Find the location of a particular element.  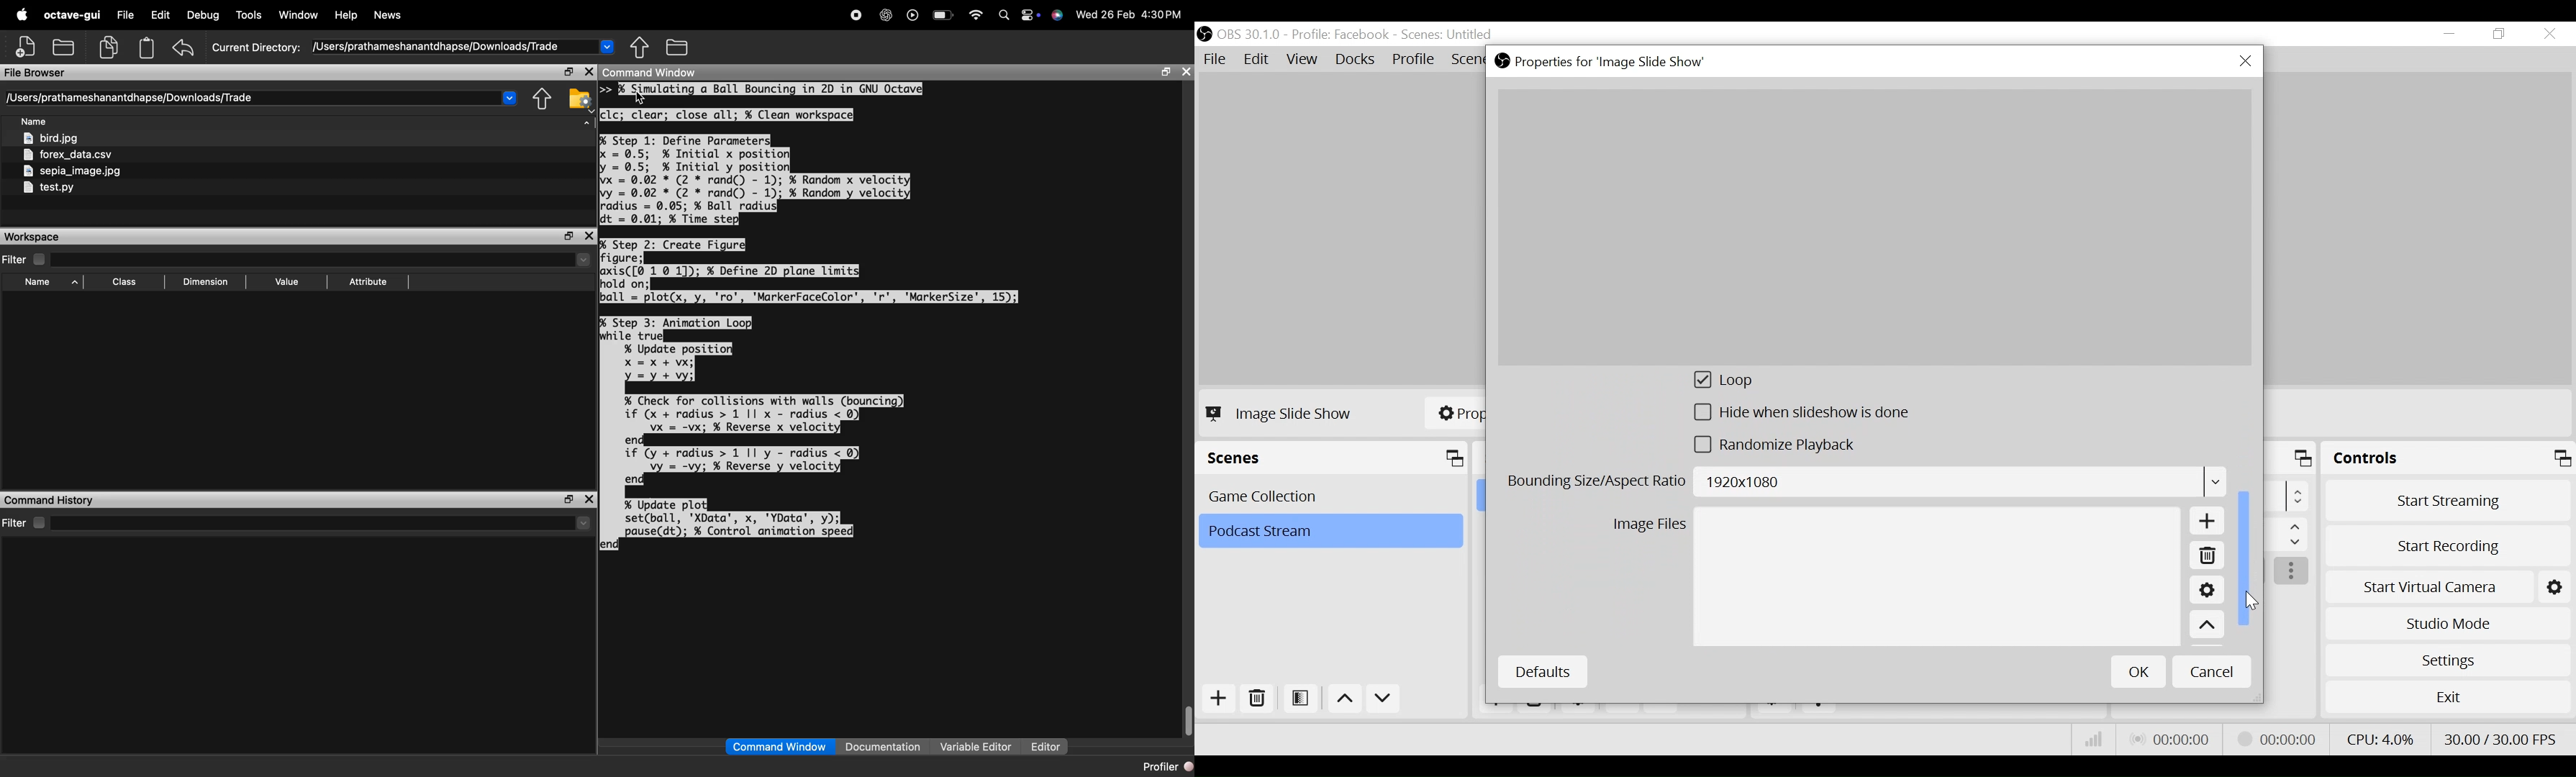

Image File Field is located at coordinates (1936, 577).